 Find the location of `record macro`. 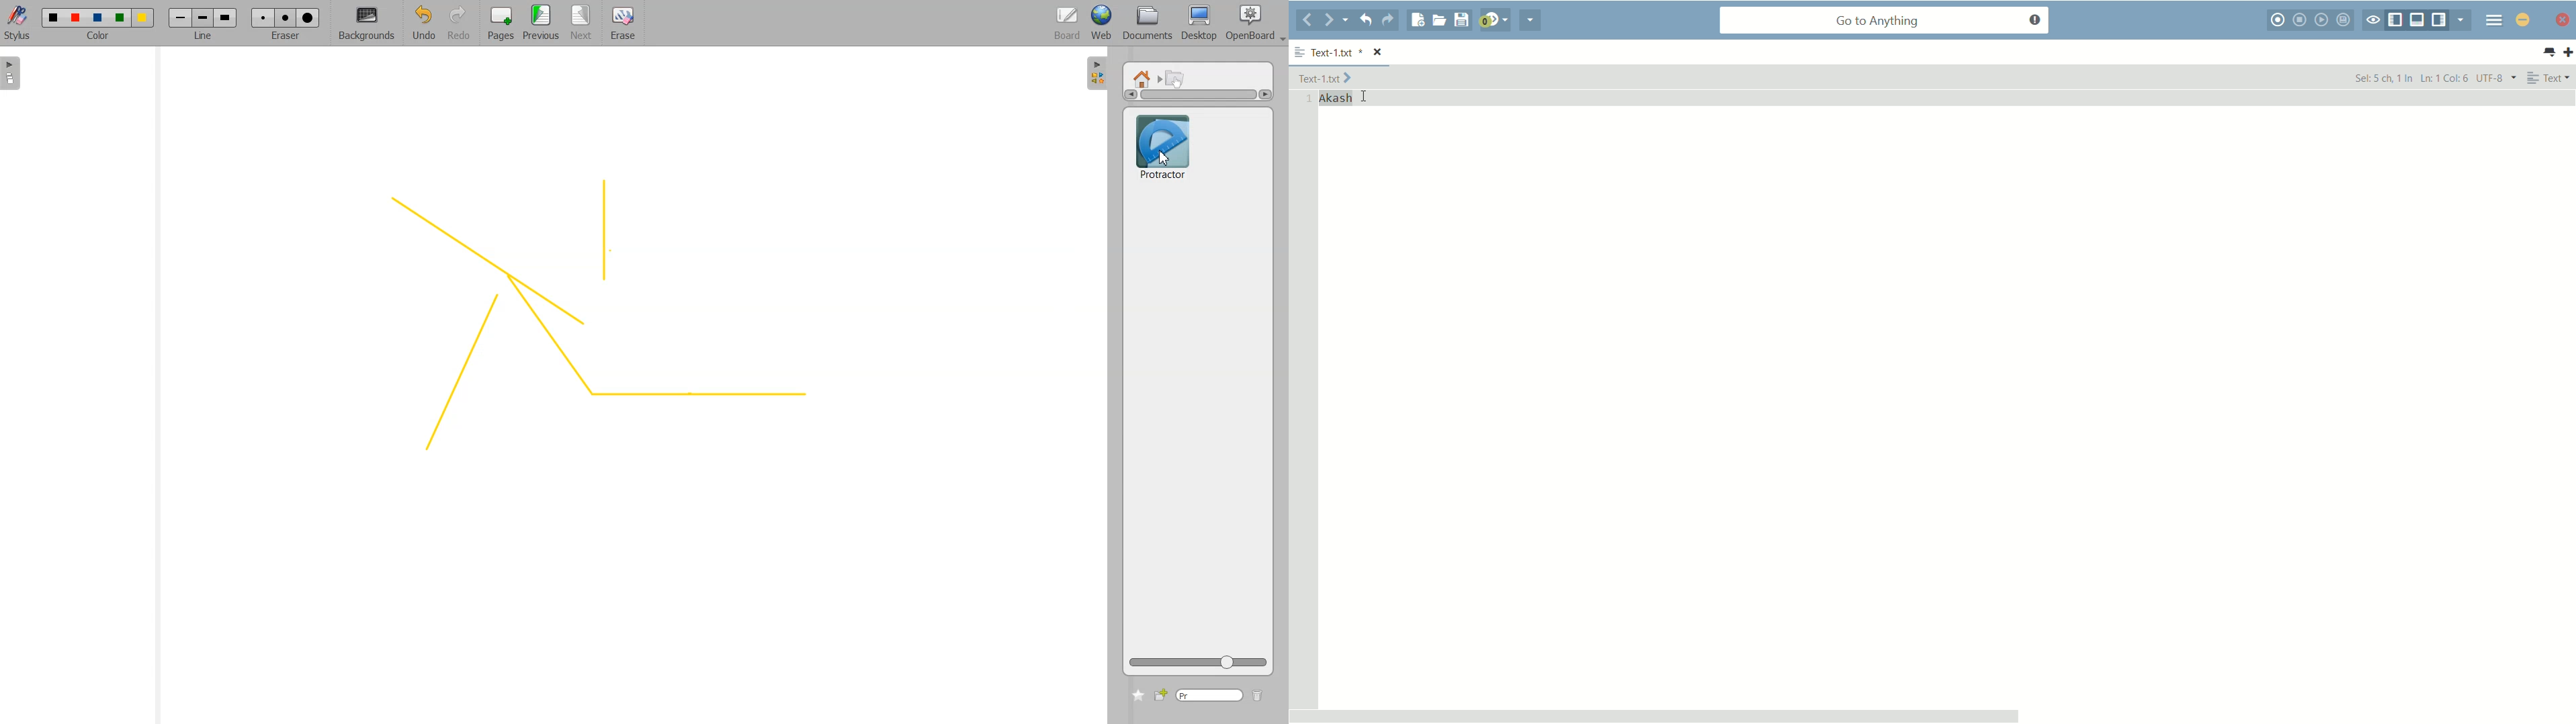

record macro is located at coordinates (2279, 20).